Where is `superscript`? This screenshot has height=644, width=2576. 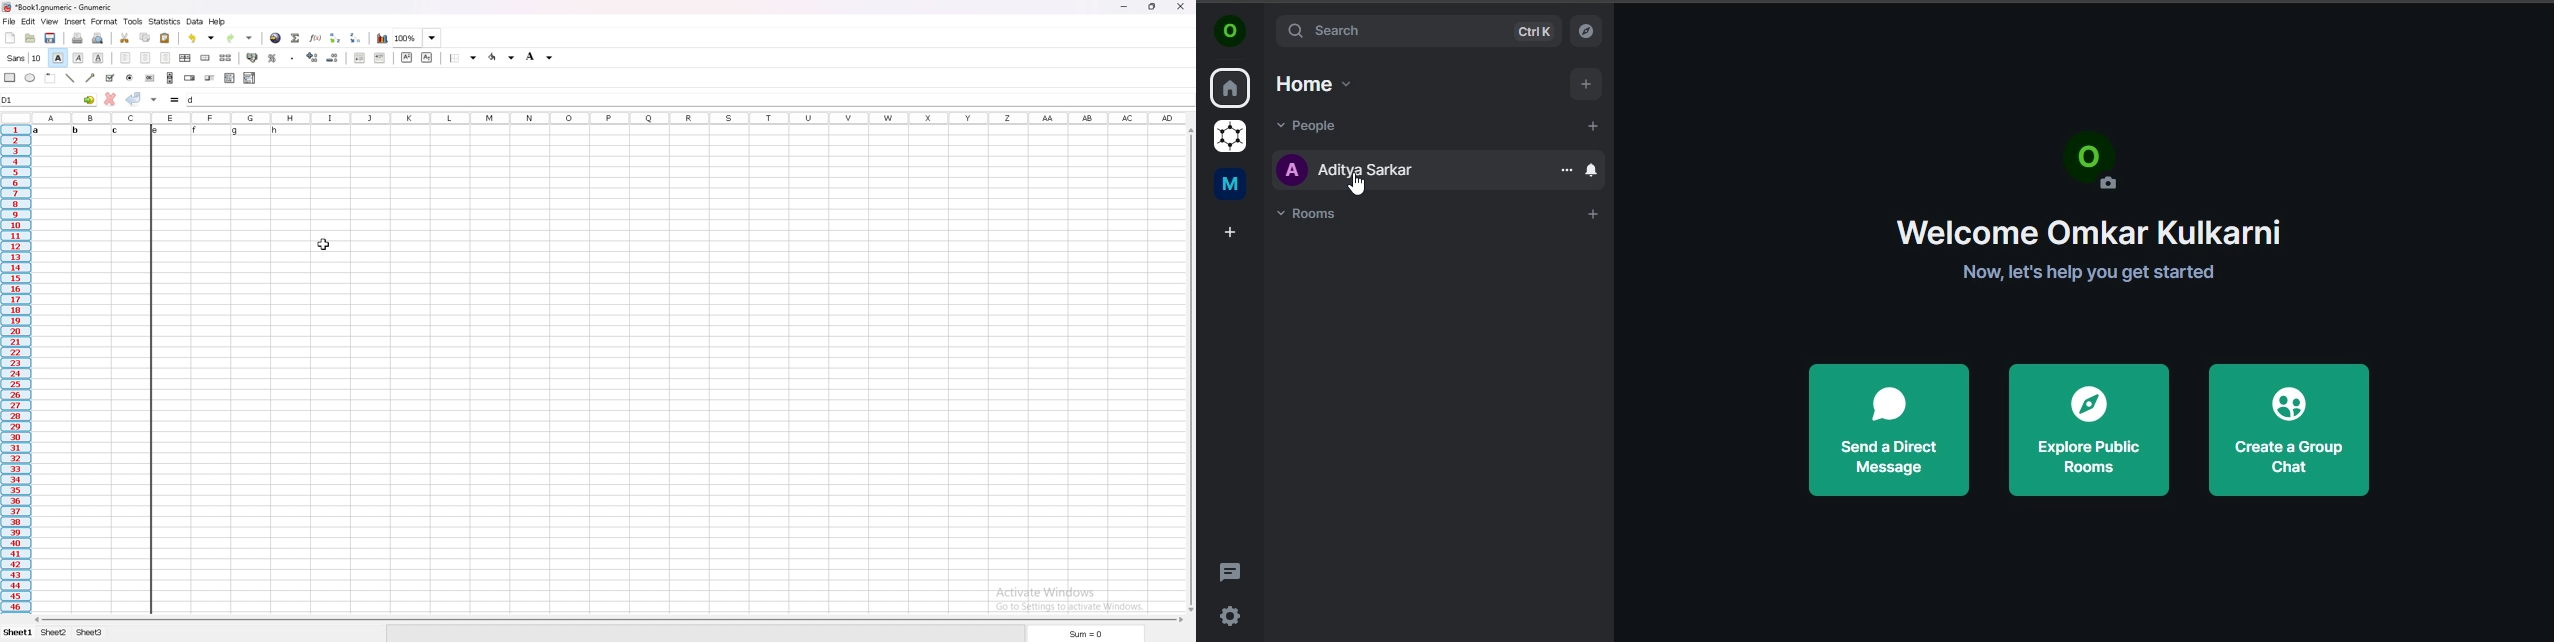
superscript is located at coordinates (407, 57).